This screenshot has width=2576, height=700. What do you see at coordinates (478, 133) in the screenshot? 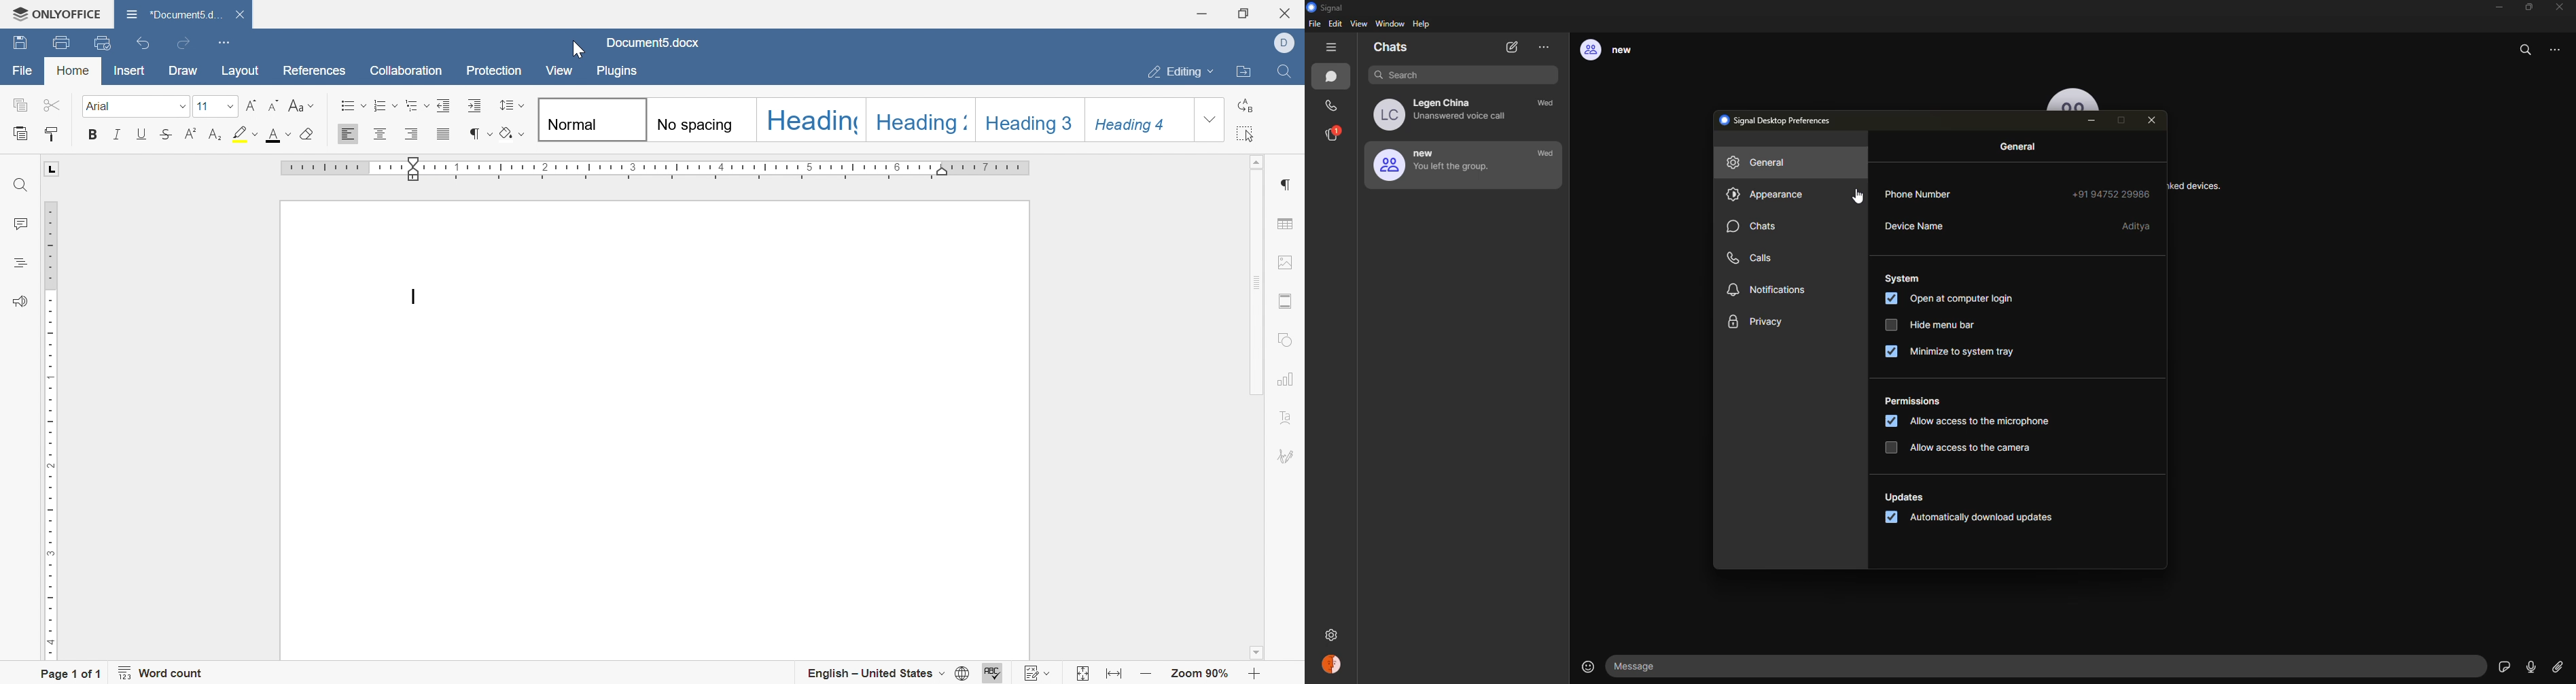
I see `nonprinting characters` at bounding box center [478, 133].